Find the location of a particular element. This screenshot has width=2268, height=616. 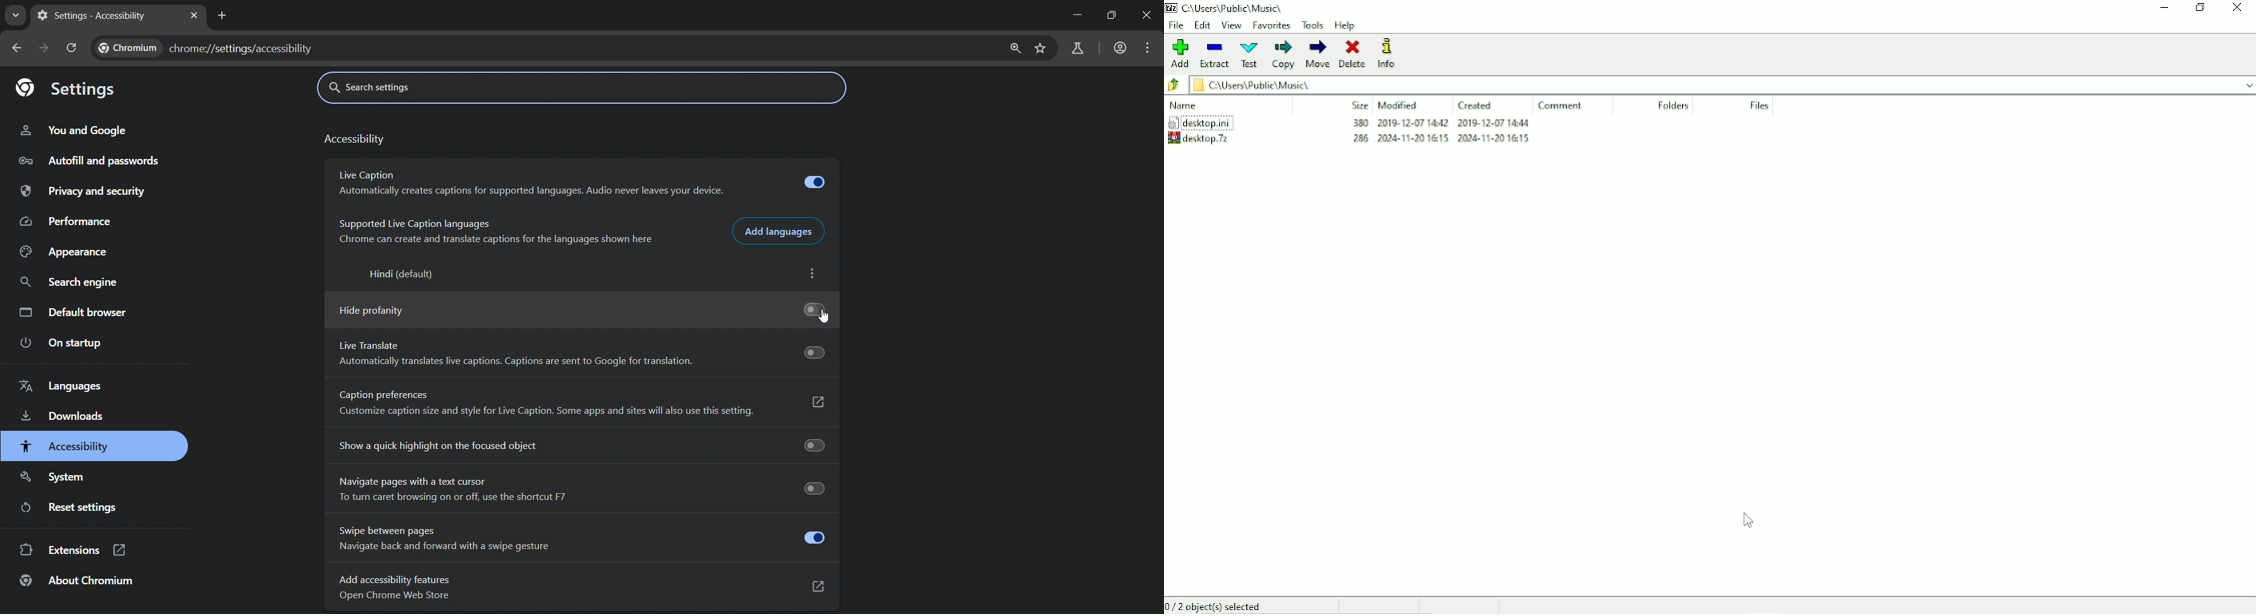

Restore down is located at coordinates (2201, 7).